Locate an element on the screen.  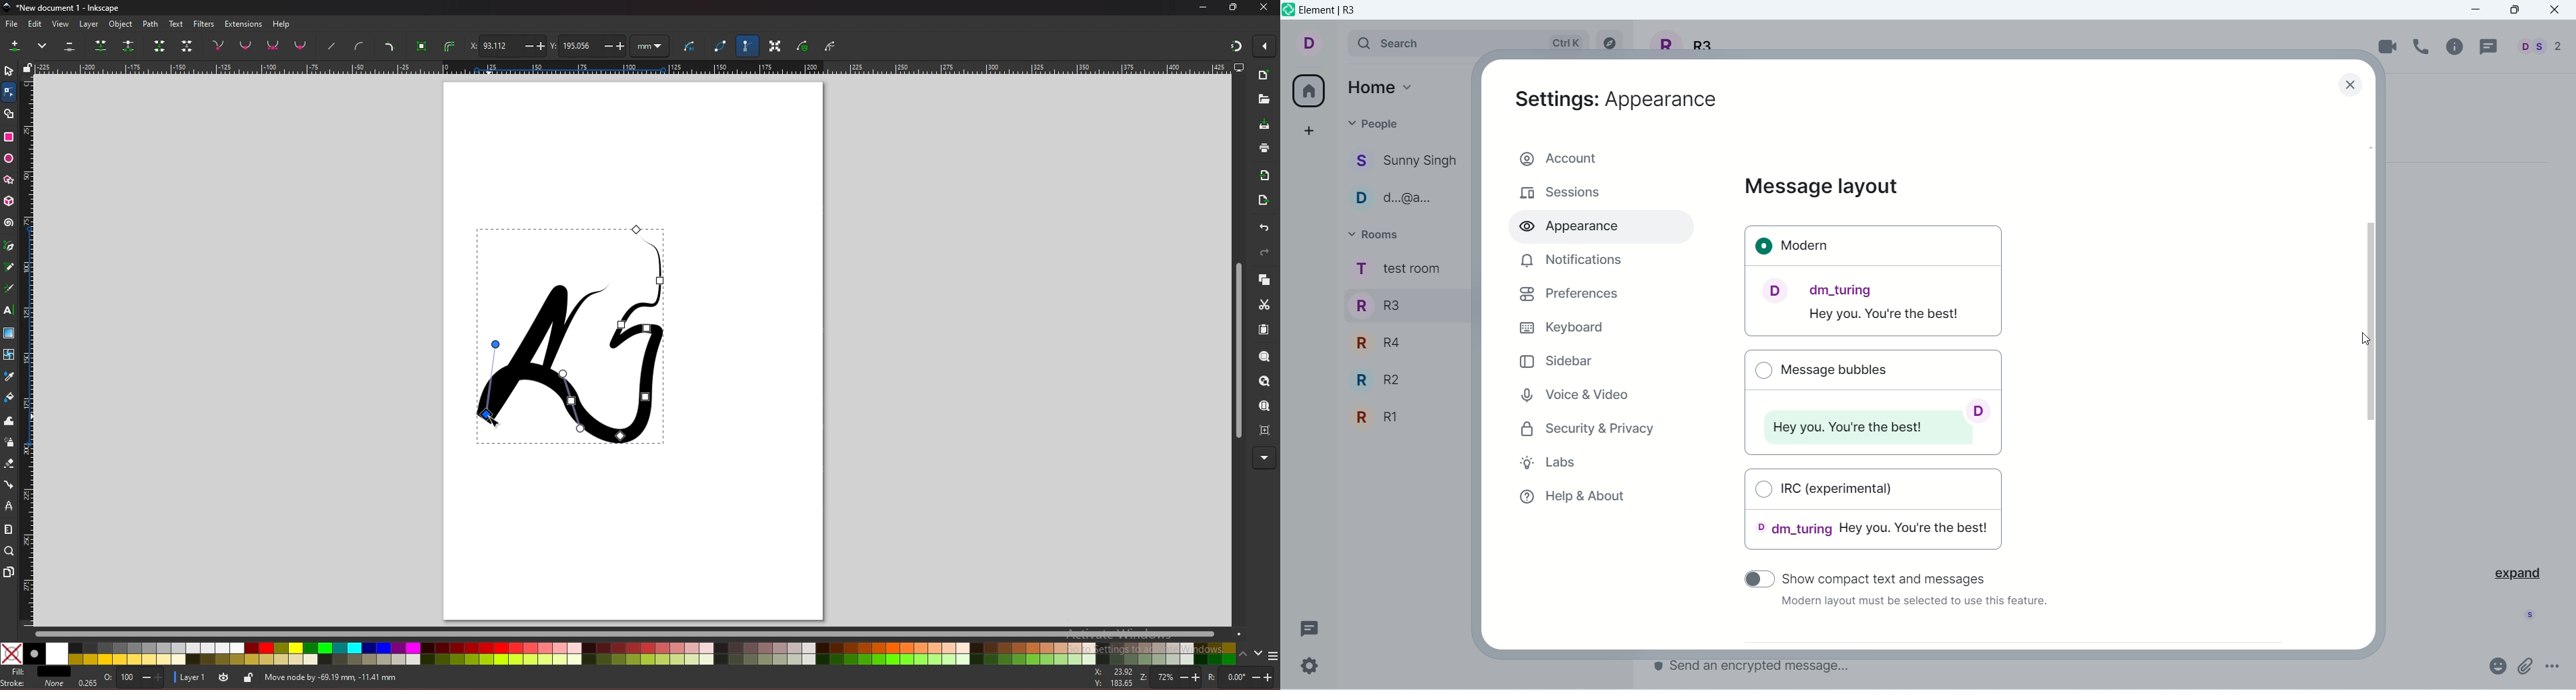
x and y coordinates is located at coordinates (1111, 677).